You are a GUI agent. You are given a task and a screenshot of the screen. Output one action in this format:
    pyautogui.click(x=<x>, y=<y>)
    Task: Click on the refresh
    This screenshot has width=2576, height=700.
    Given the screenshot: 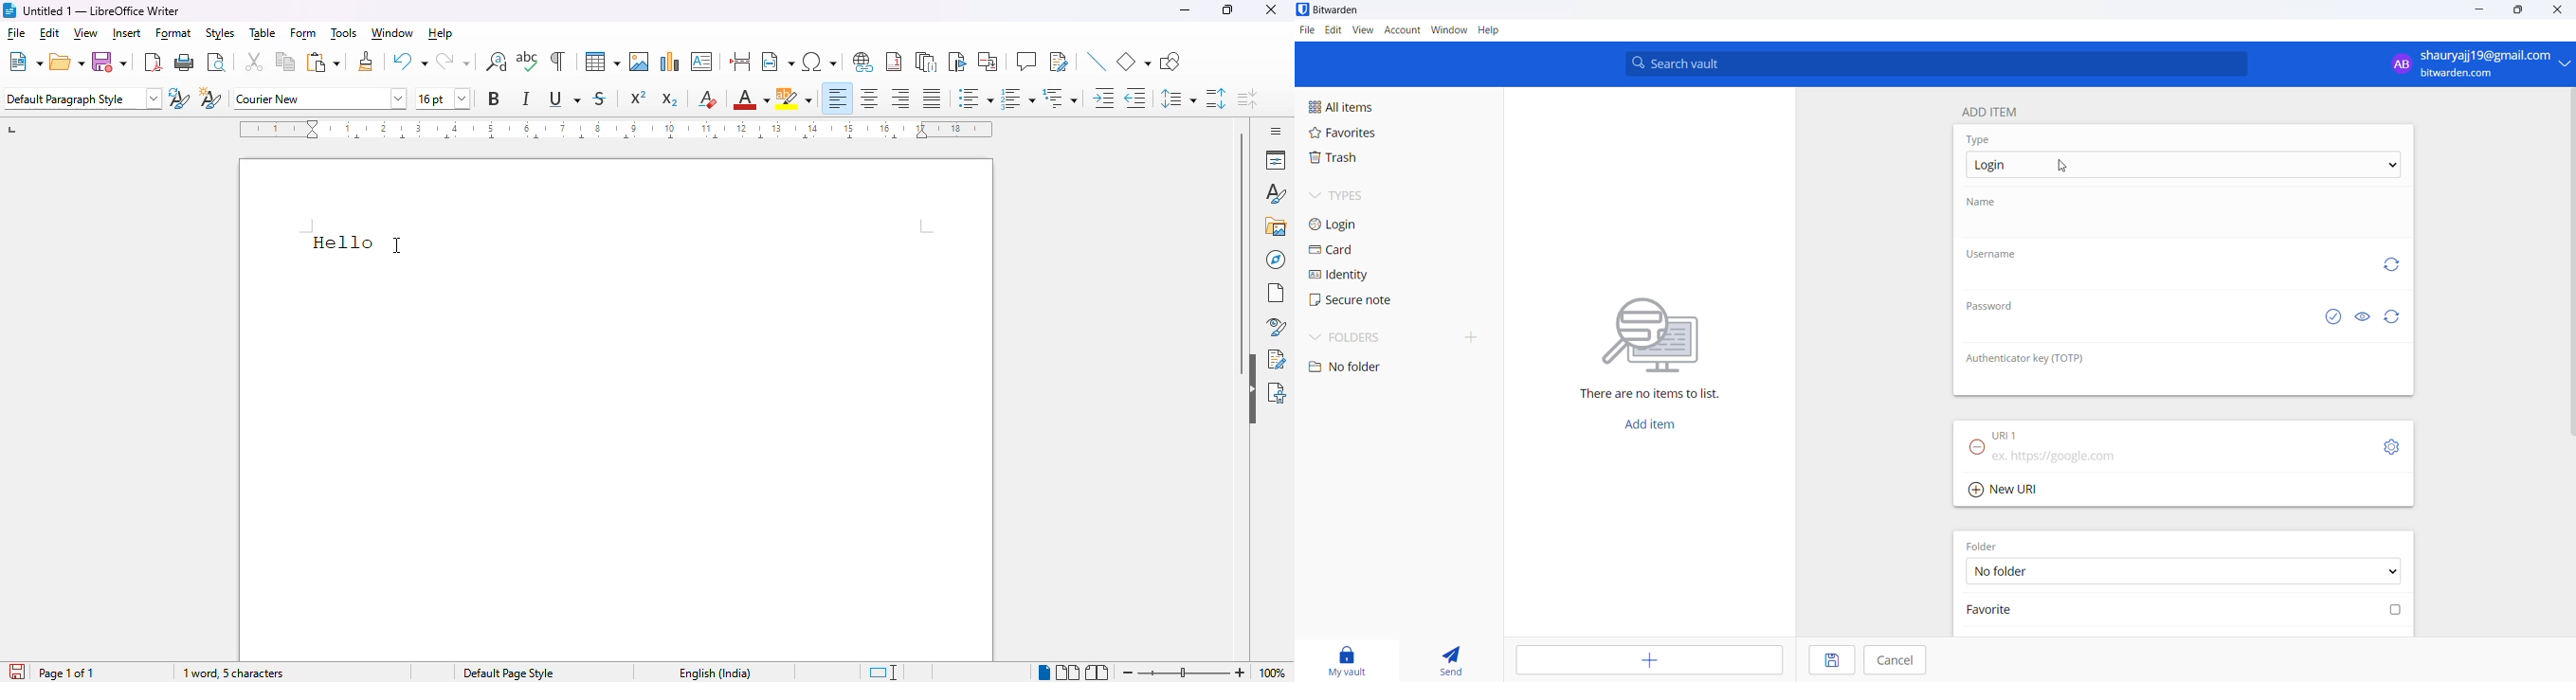 What is the action you would take?
    pyautogui.click(x=2386, y=265)
    